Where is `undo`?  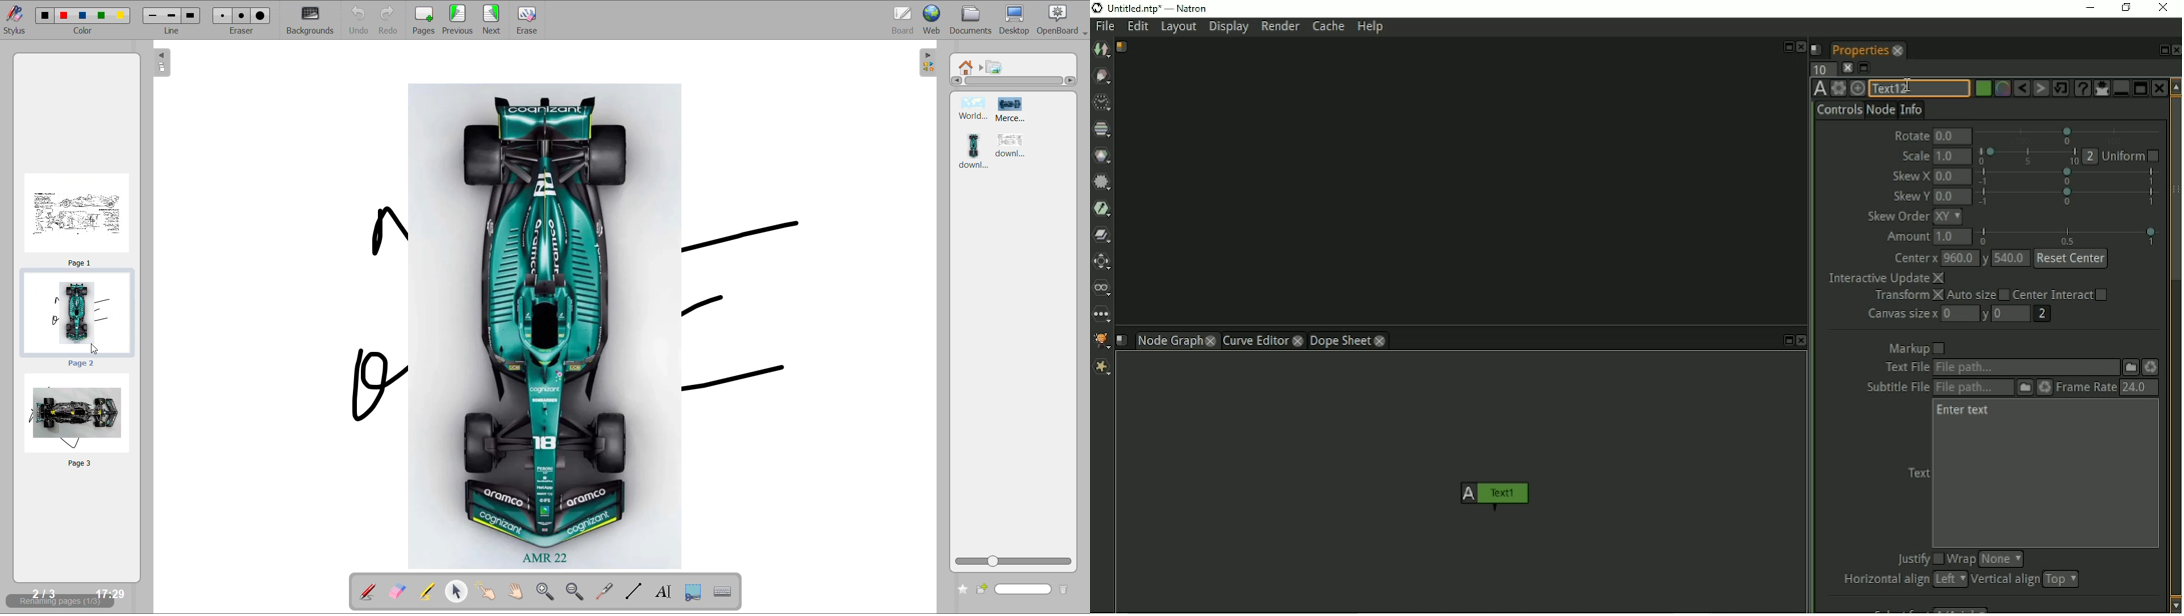
undo is located at coordinates (355, 20).